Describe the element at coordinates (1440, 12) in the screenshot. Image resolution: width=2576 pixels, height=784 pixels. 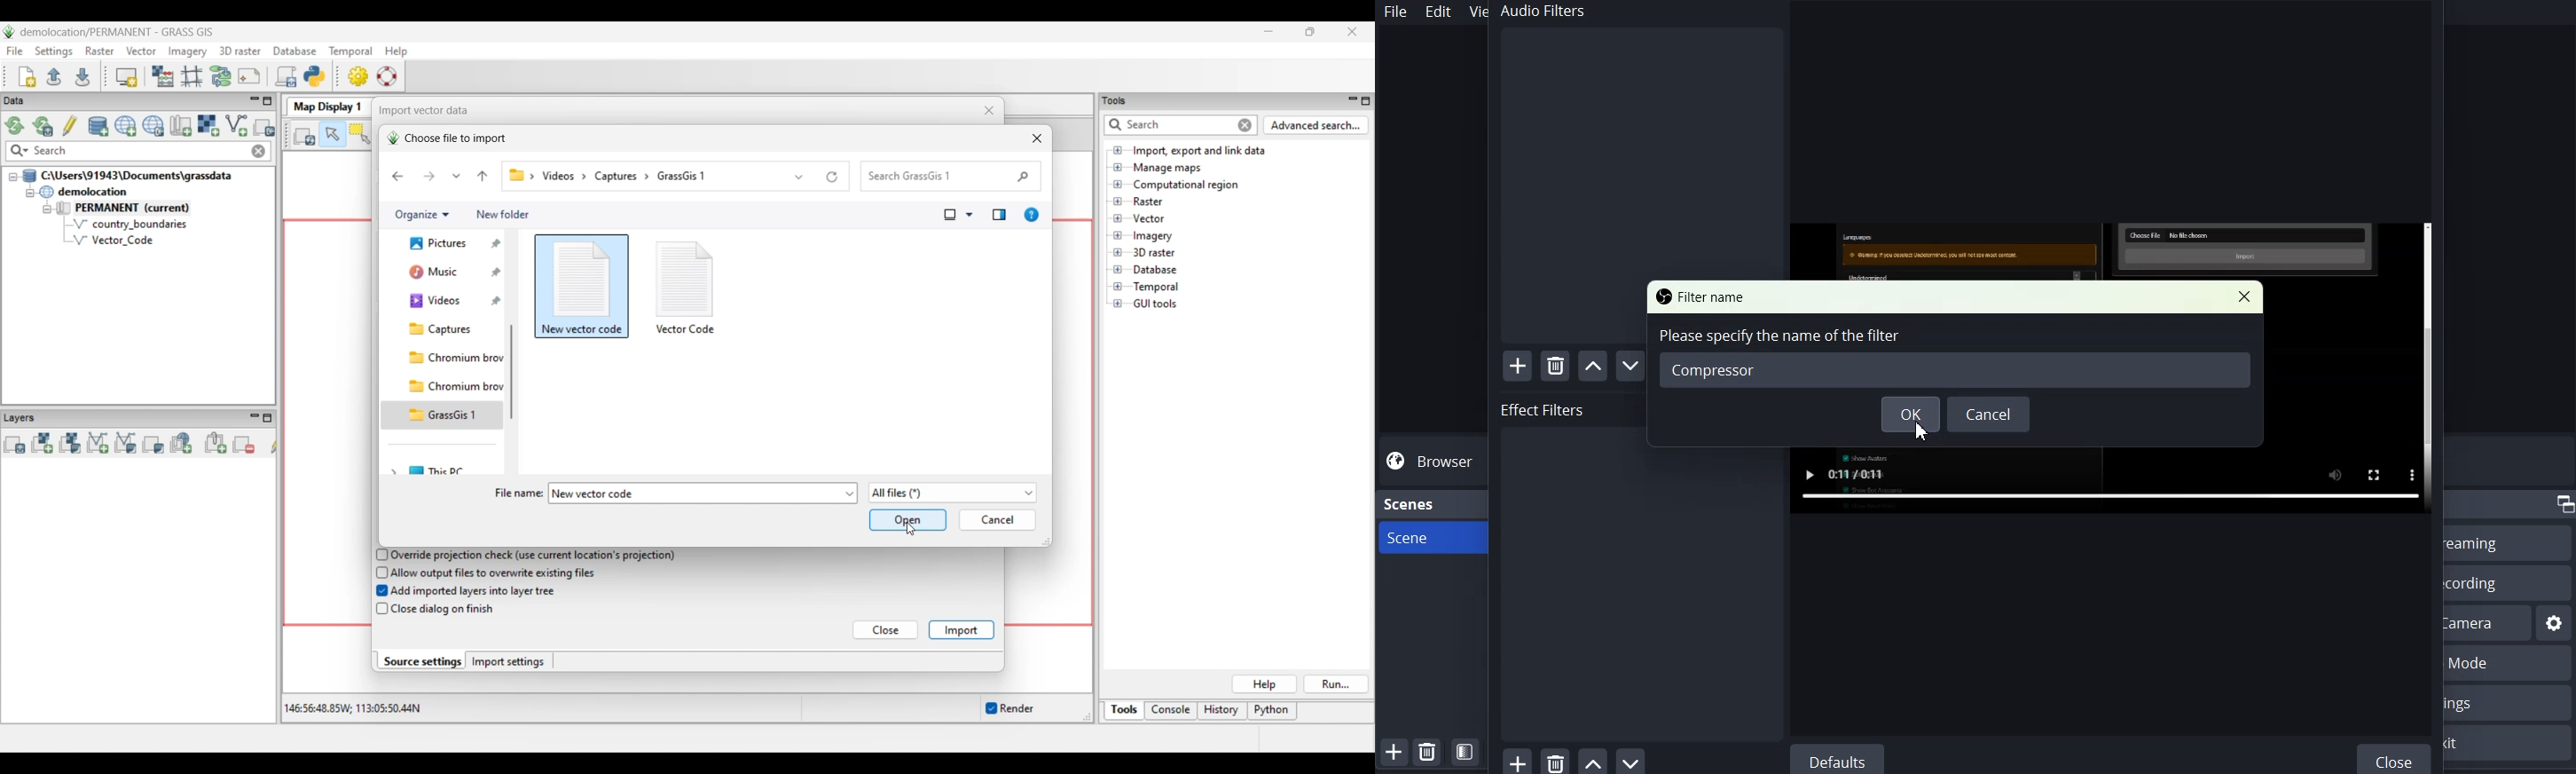
I see `Edit` at that location.